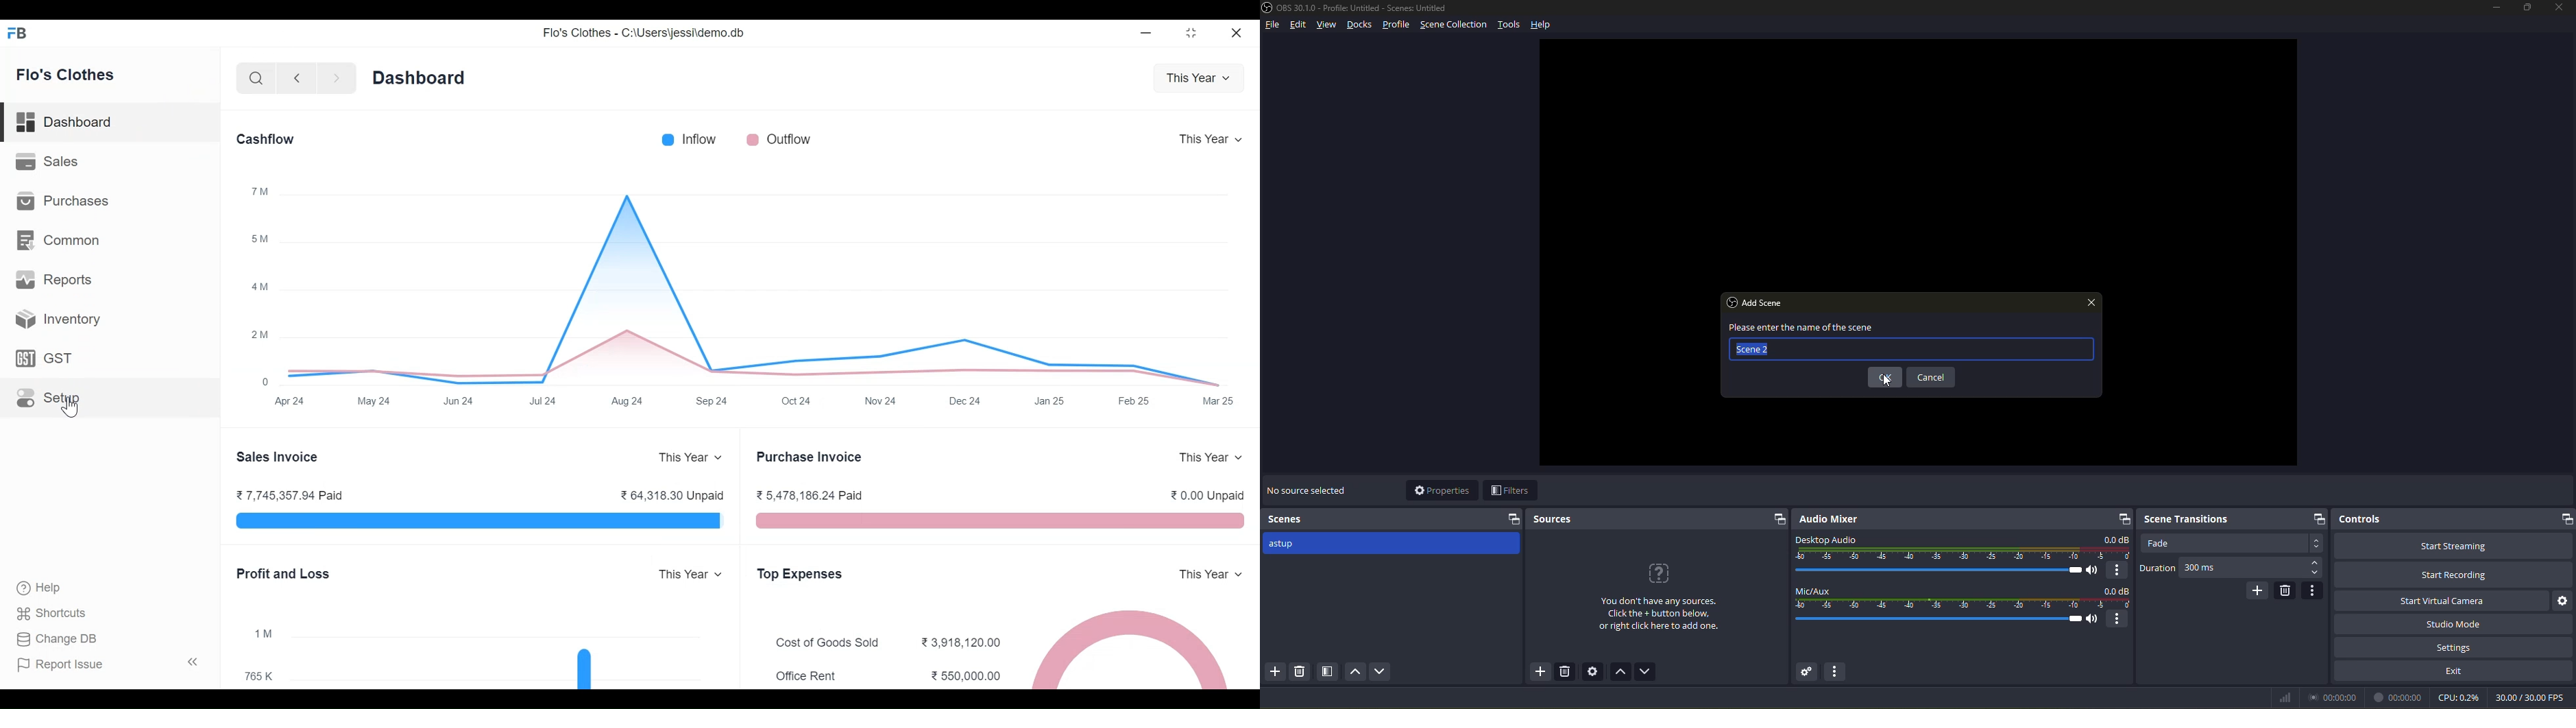  Describe the element at coordinates (59, 407) in the screenshot. I see `Cursor` at that location.